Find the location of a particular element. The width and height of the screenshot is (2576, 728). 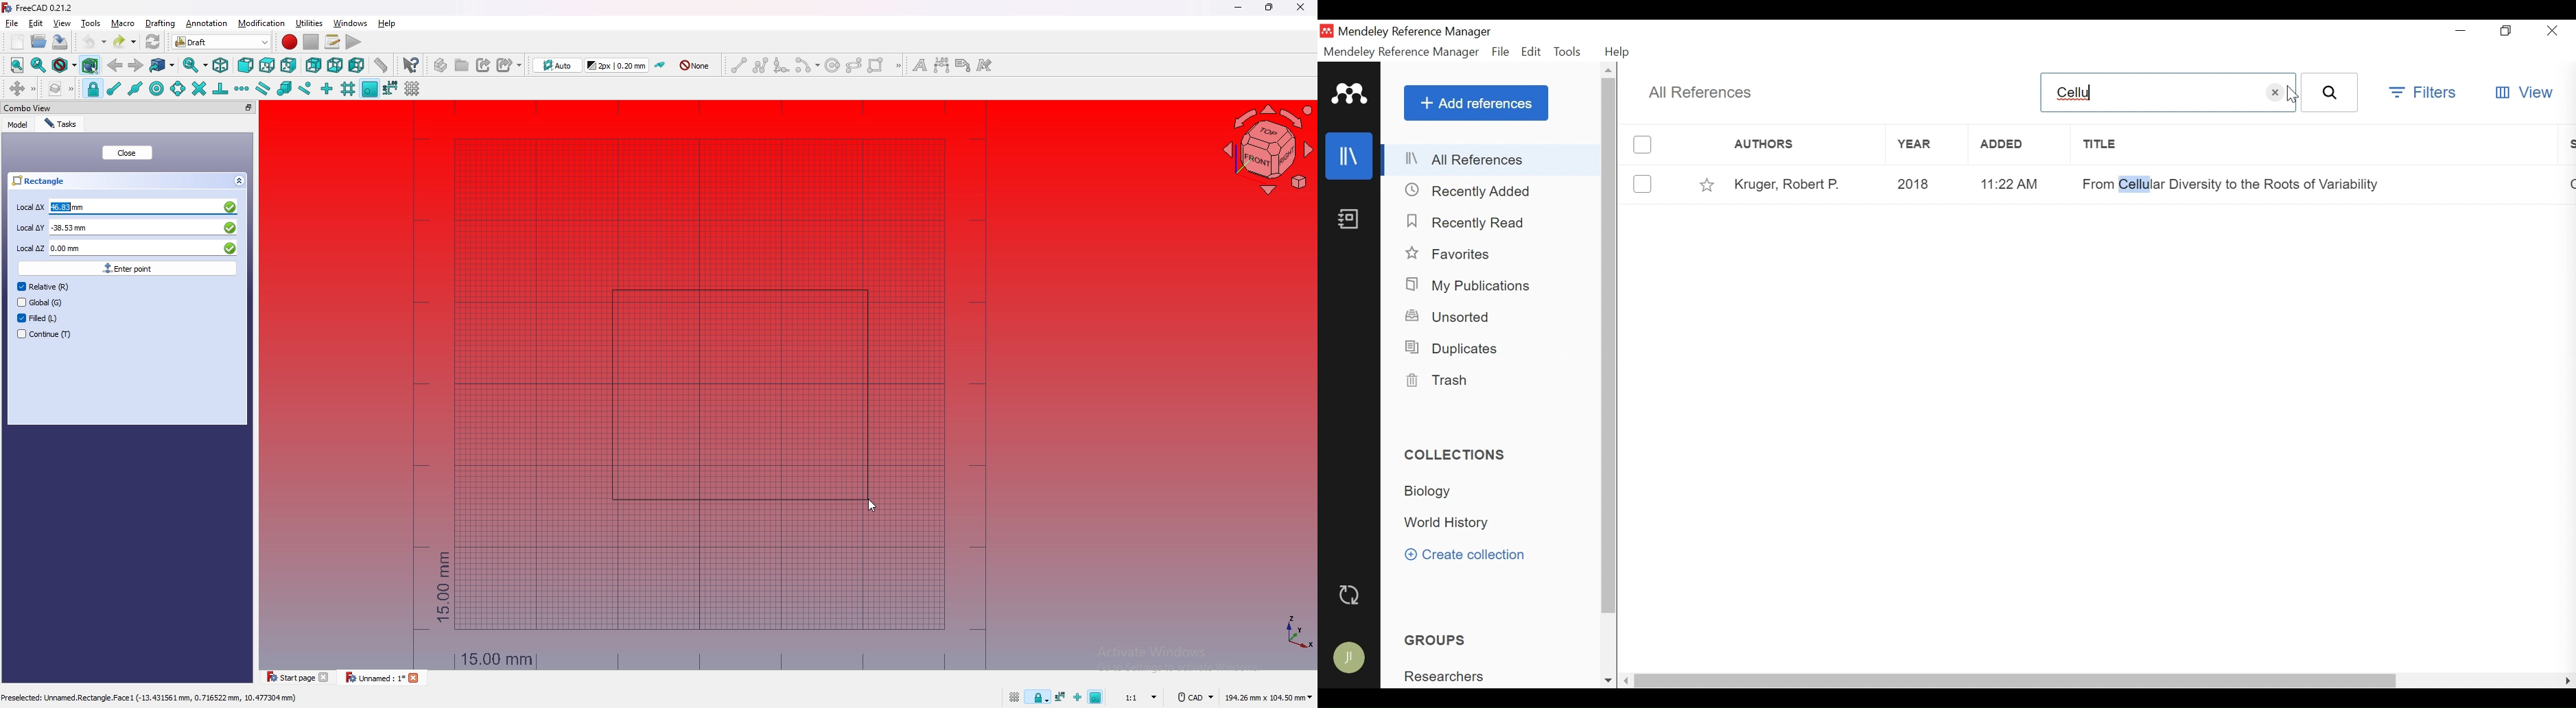

Restore is located at coordinates (2506, 30).